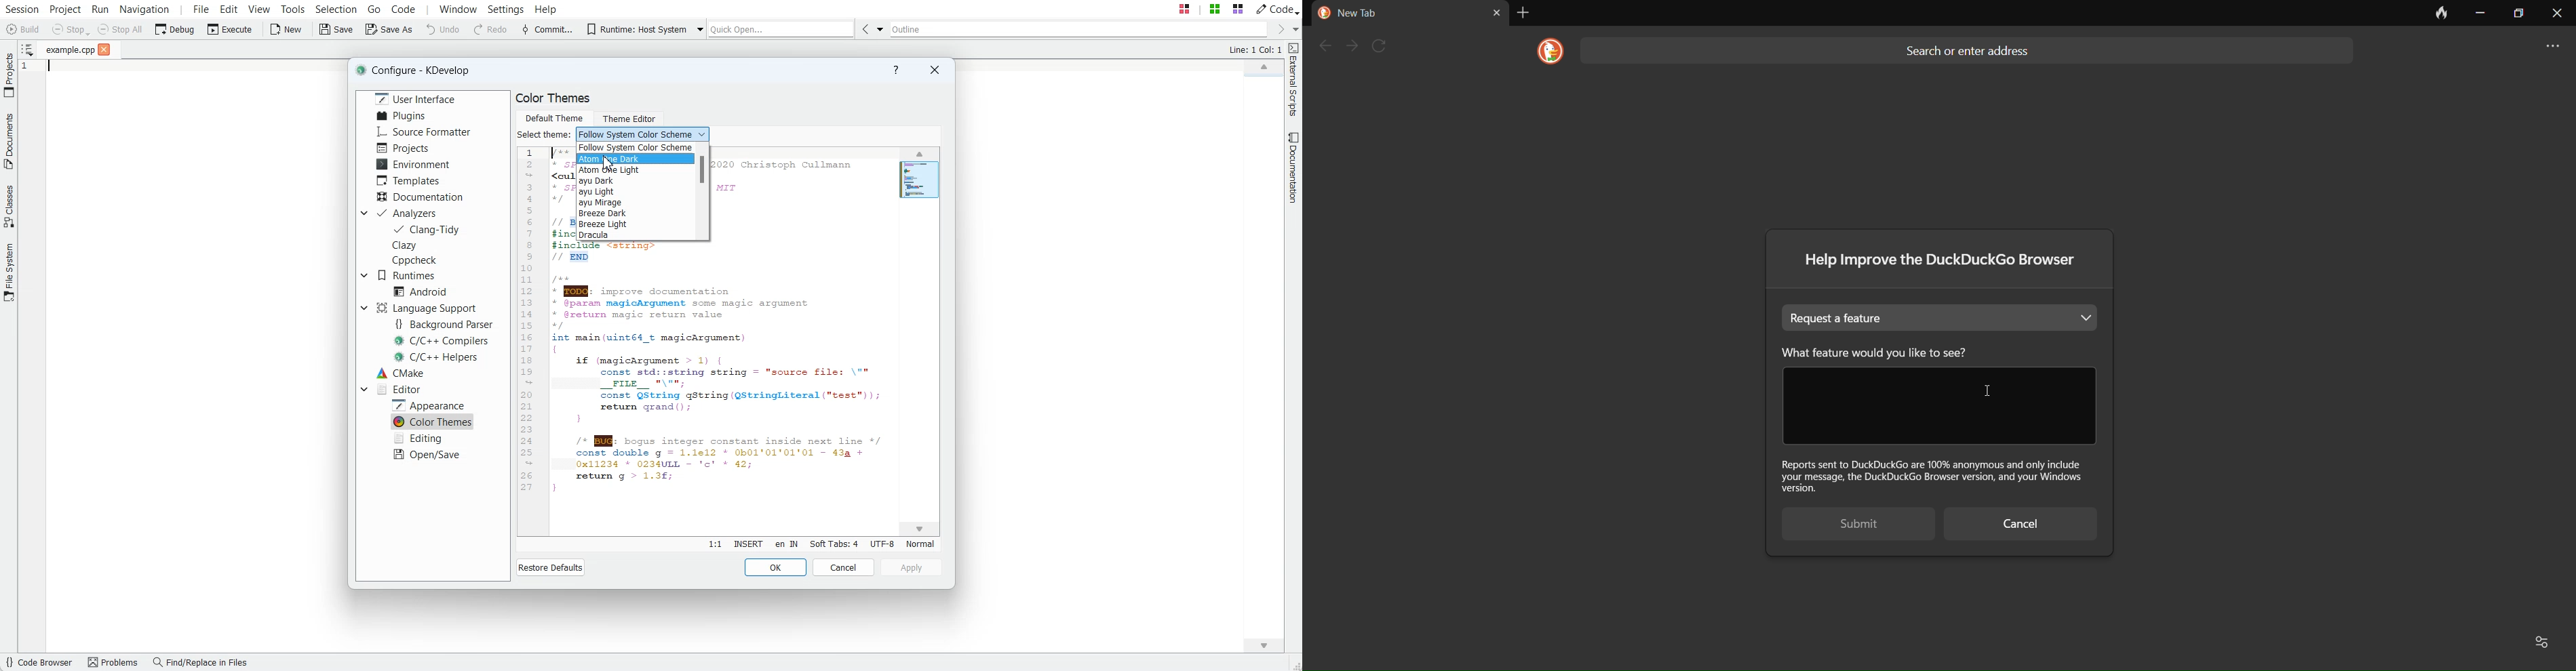 The height and width of the screenshot is (672, 2576). Describe the element at coordinates (844, 567) in the screenshot. I see `Cancel` at that location.